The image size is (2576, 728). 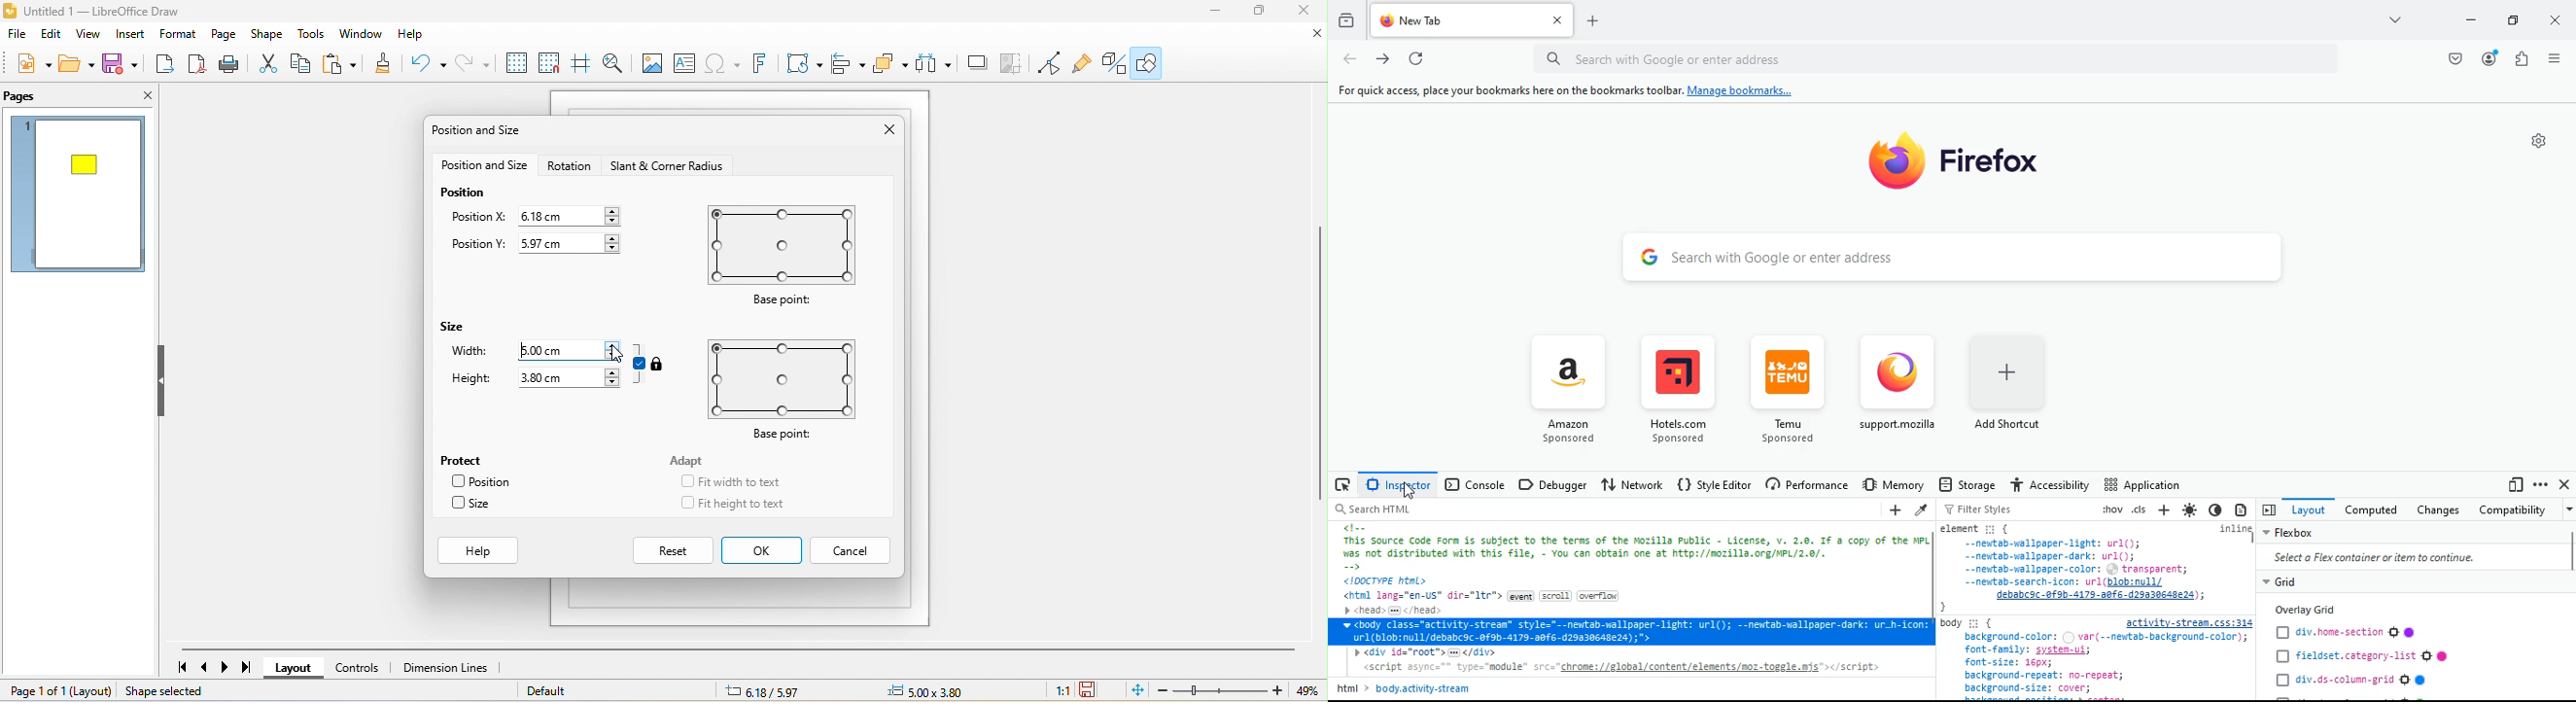 What do you see at coordinates (205, 668) in the screenshot?
I see `previous page` at bounding box center [205, 668].